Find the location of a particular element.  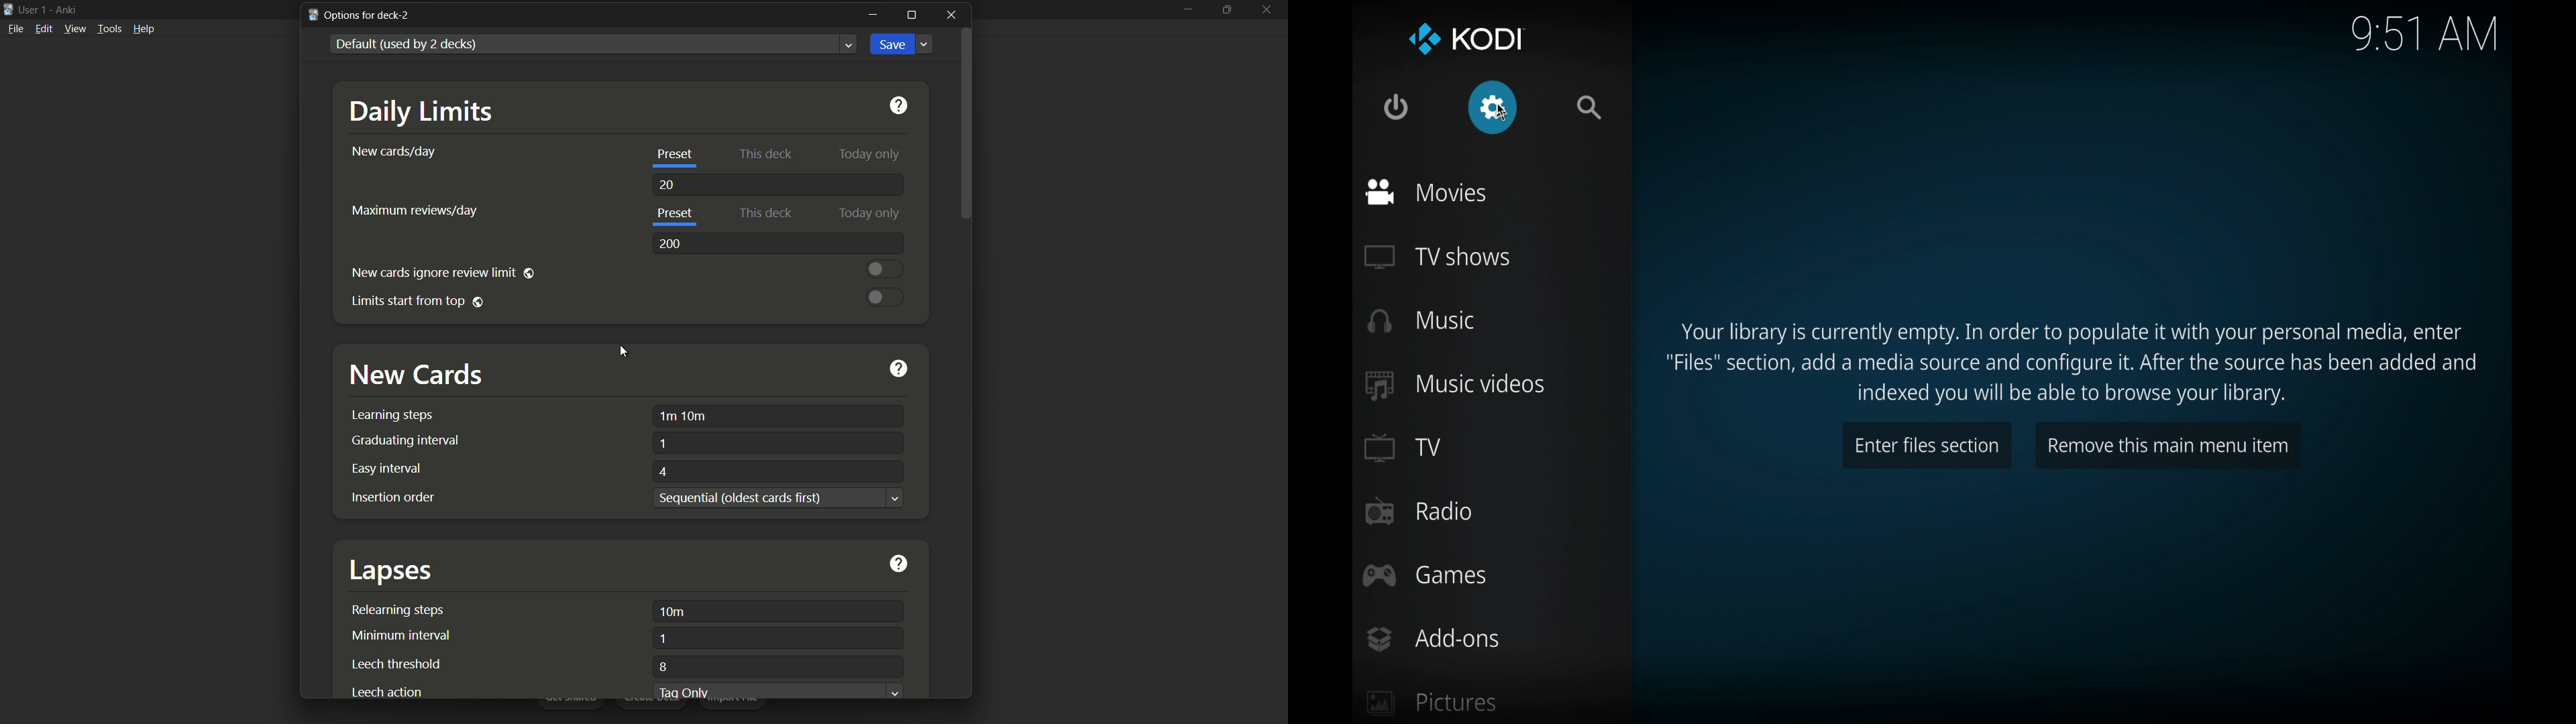

TV shows is located at coordinates (1440, 256).